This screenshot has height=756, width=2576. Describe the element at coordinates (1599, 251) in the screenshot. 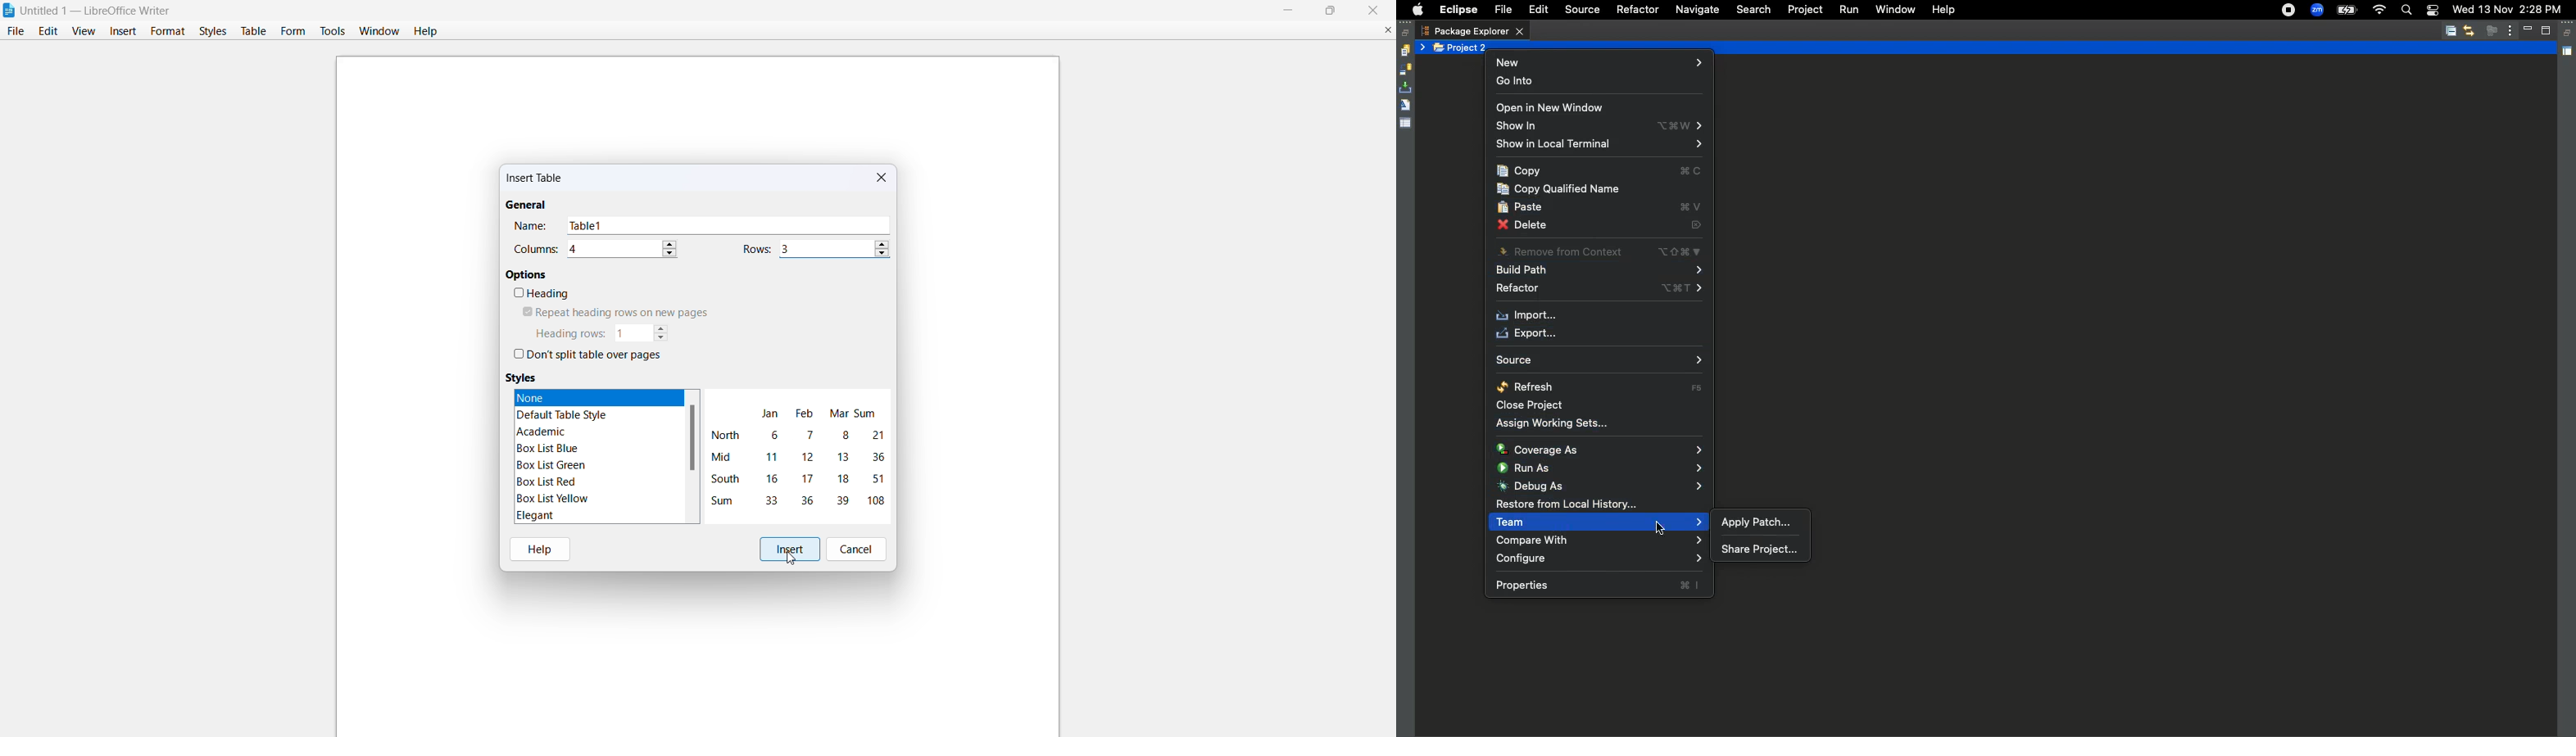

I see `Remove from context` at that location.